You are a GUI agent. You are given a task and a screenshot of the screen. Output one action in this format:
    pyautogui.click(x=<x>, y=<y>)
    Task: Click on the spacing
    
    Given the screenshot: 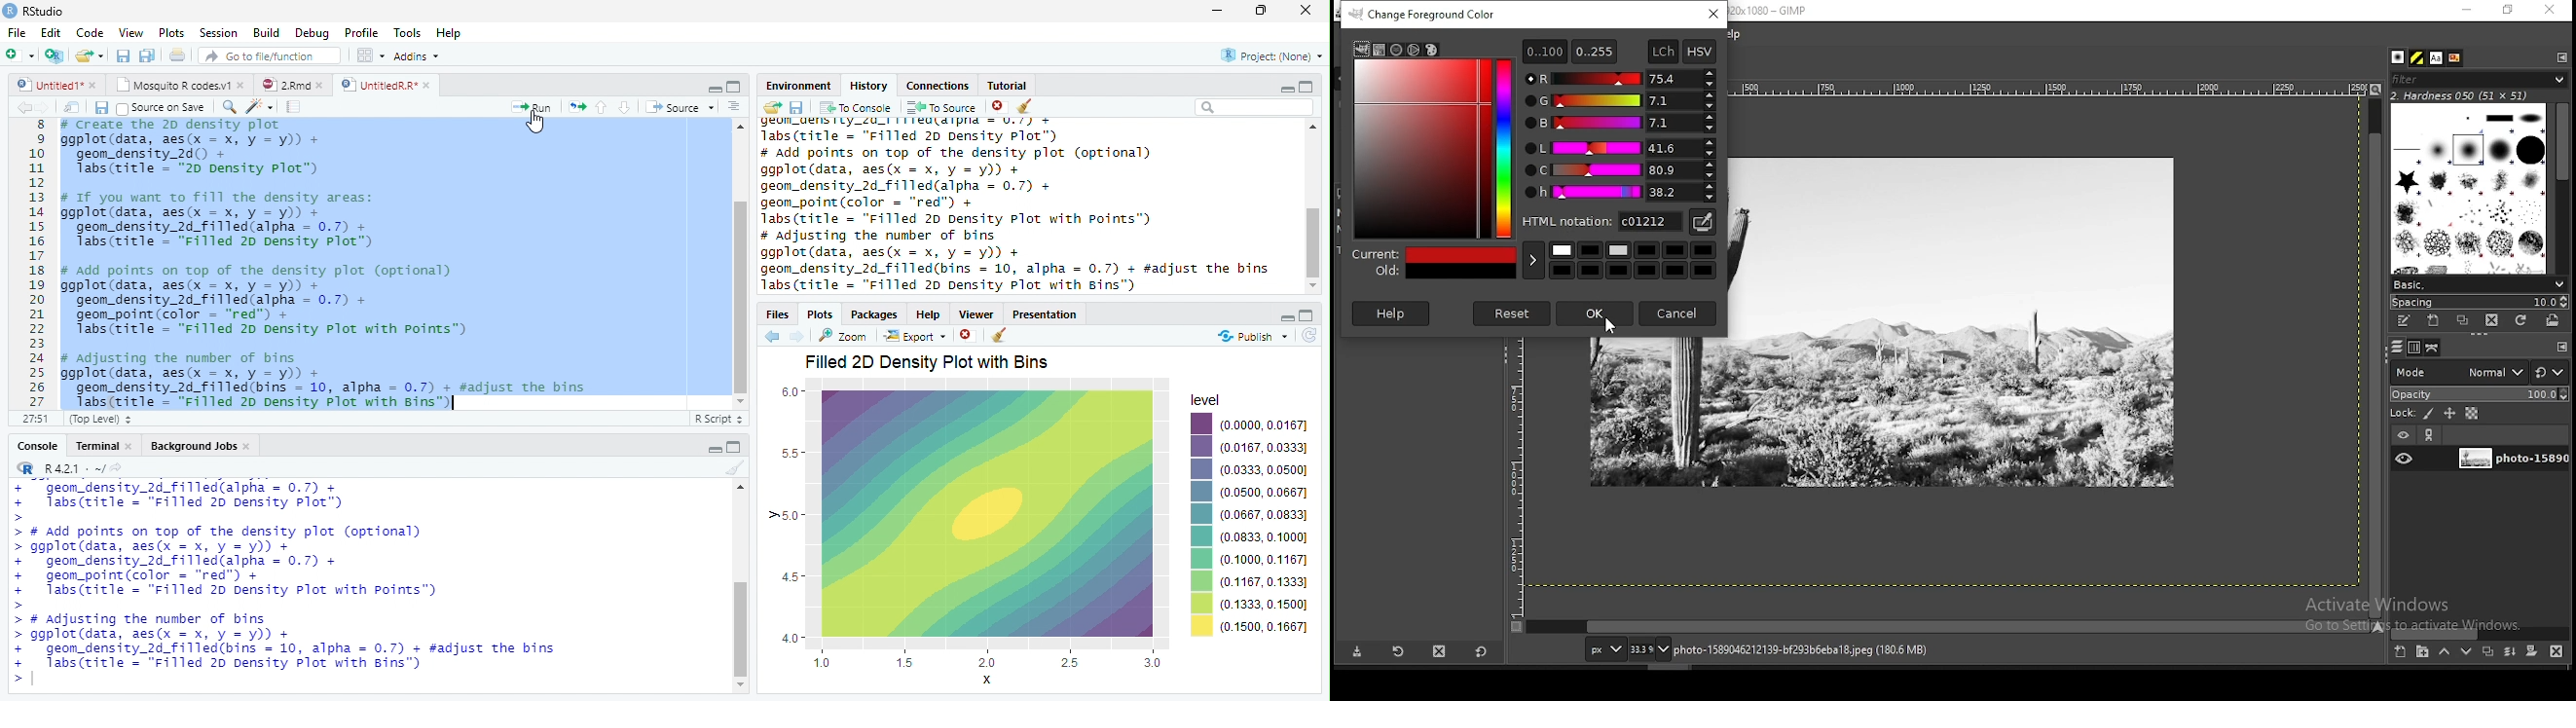 What is the action you would take?
    pyautogui.click(x=2479, y=302)
    